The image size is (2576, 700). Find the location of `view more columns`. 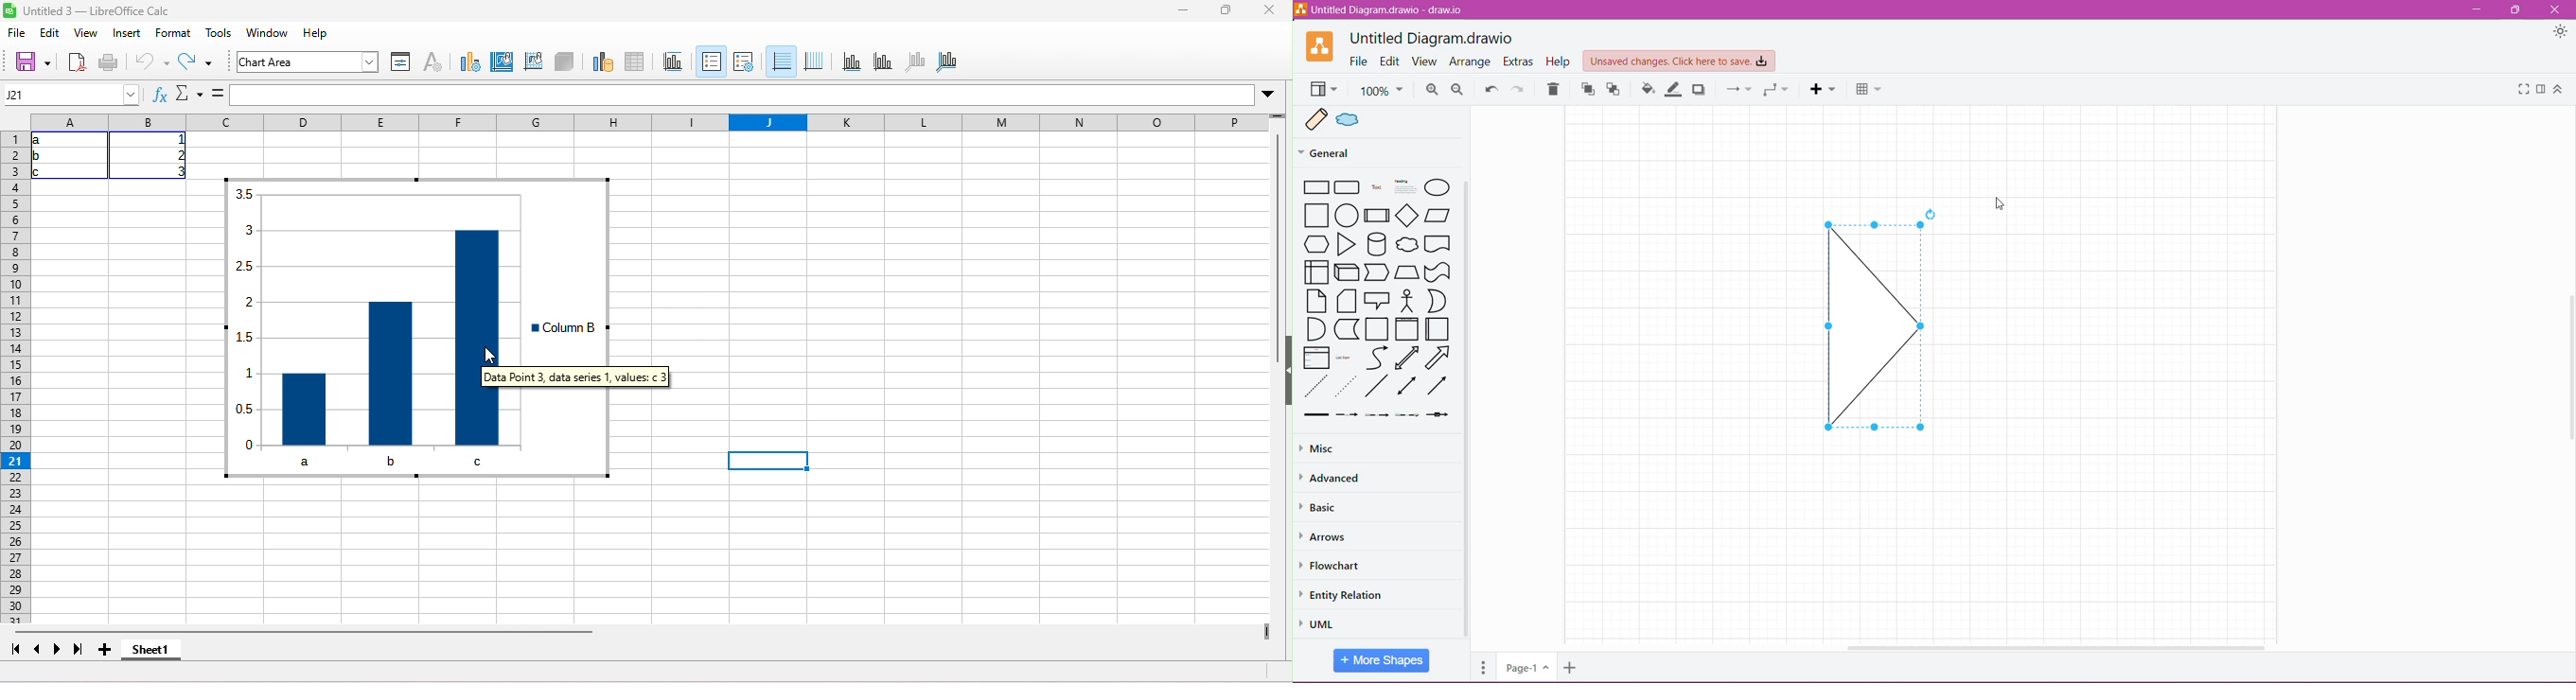

view more columns is located at coordinates (1268, 634).